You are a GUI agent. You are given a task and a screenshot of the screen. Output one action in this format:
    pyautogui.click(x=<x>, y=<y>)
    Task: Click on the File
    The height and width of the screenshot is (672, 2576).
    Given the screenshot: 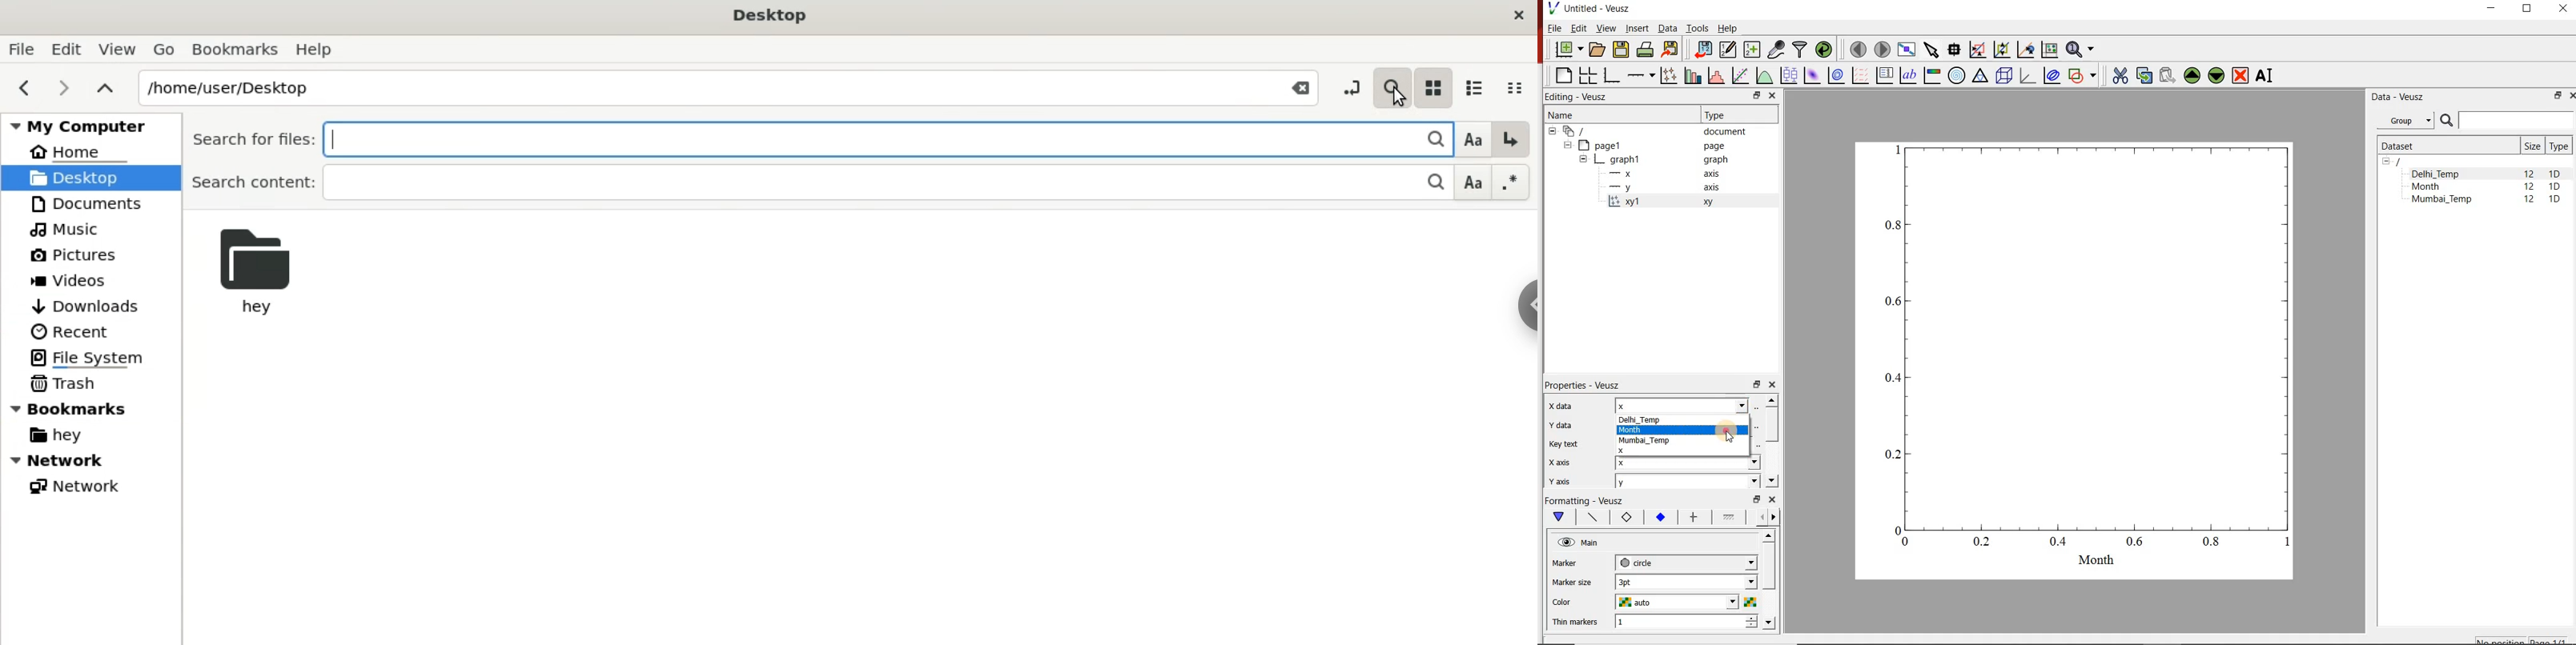 What is the action you would take?
    pyautogui.click(x=21, y=48)
    